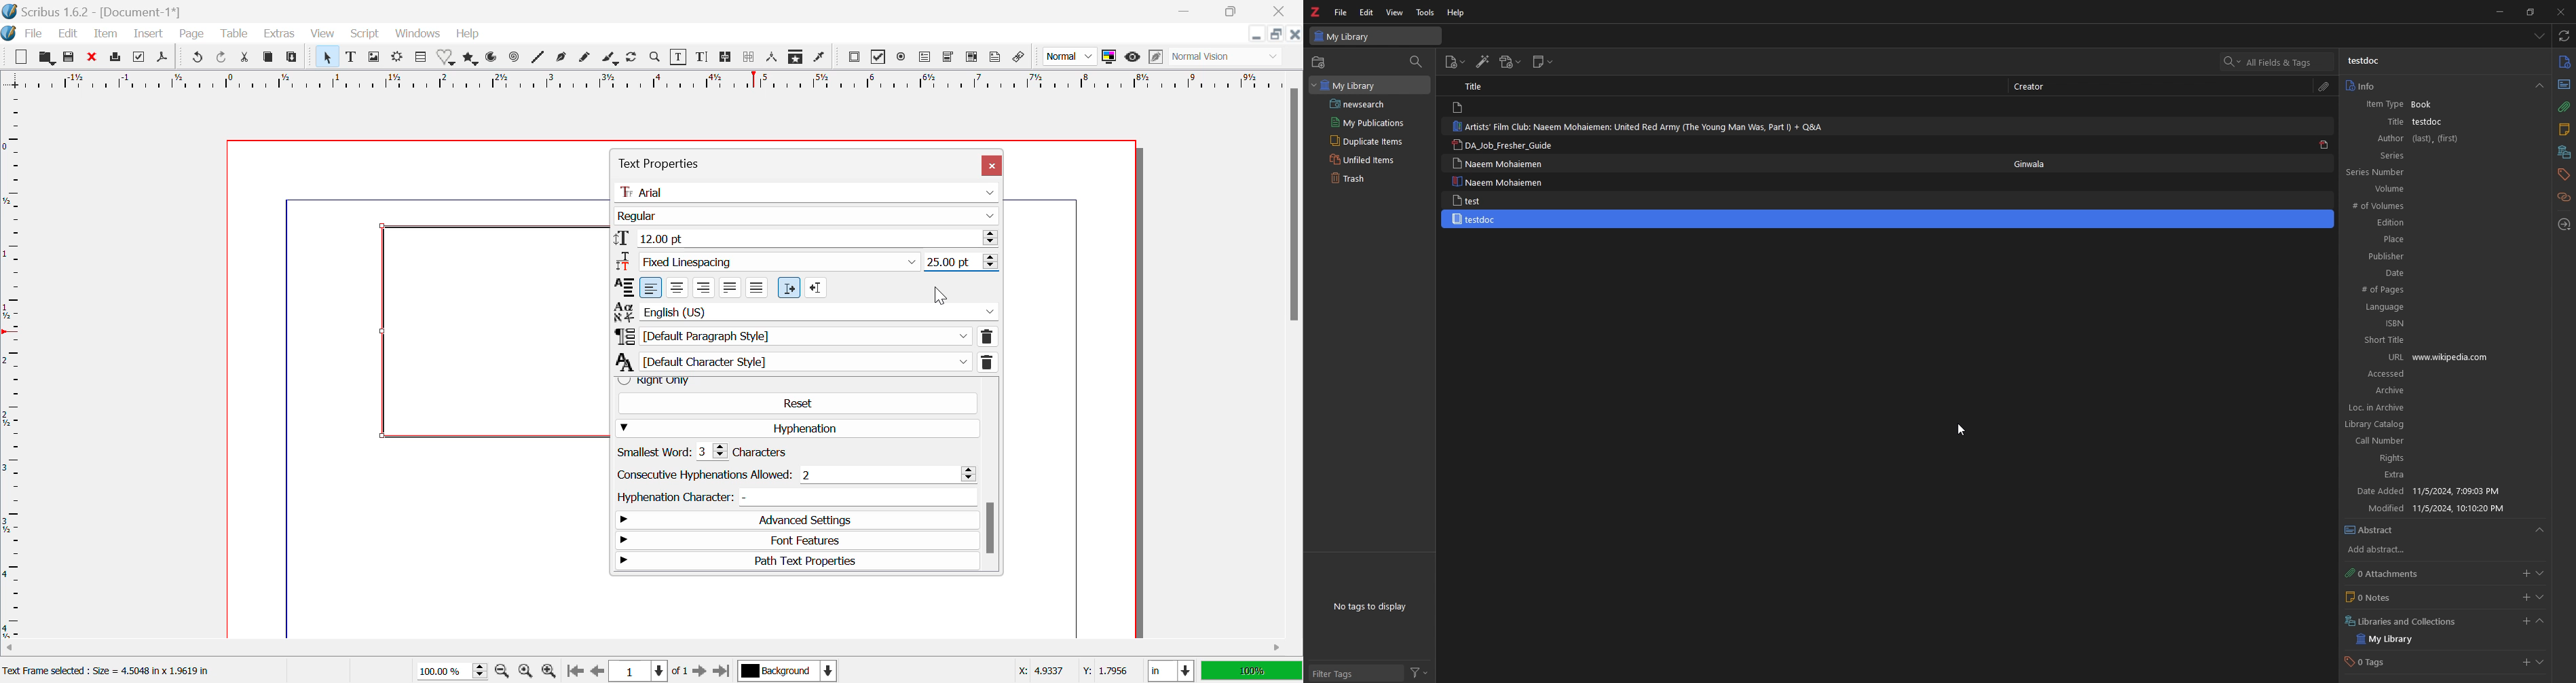 Image resolution: width=2576 pixels, height=700 pixels. What do you see at coordinates (2411, 173) in the screenshot?
I see `Series Number` at bounding box center [2411, 173].